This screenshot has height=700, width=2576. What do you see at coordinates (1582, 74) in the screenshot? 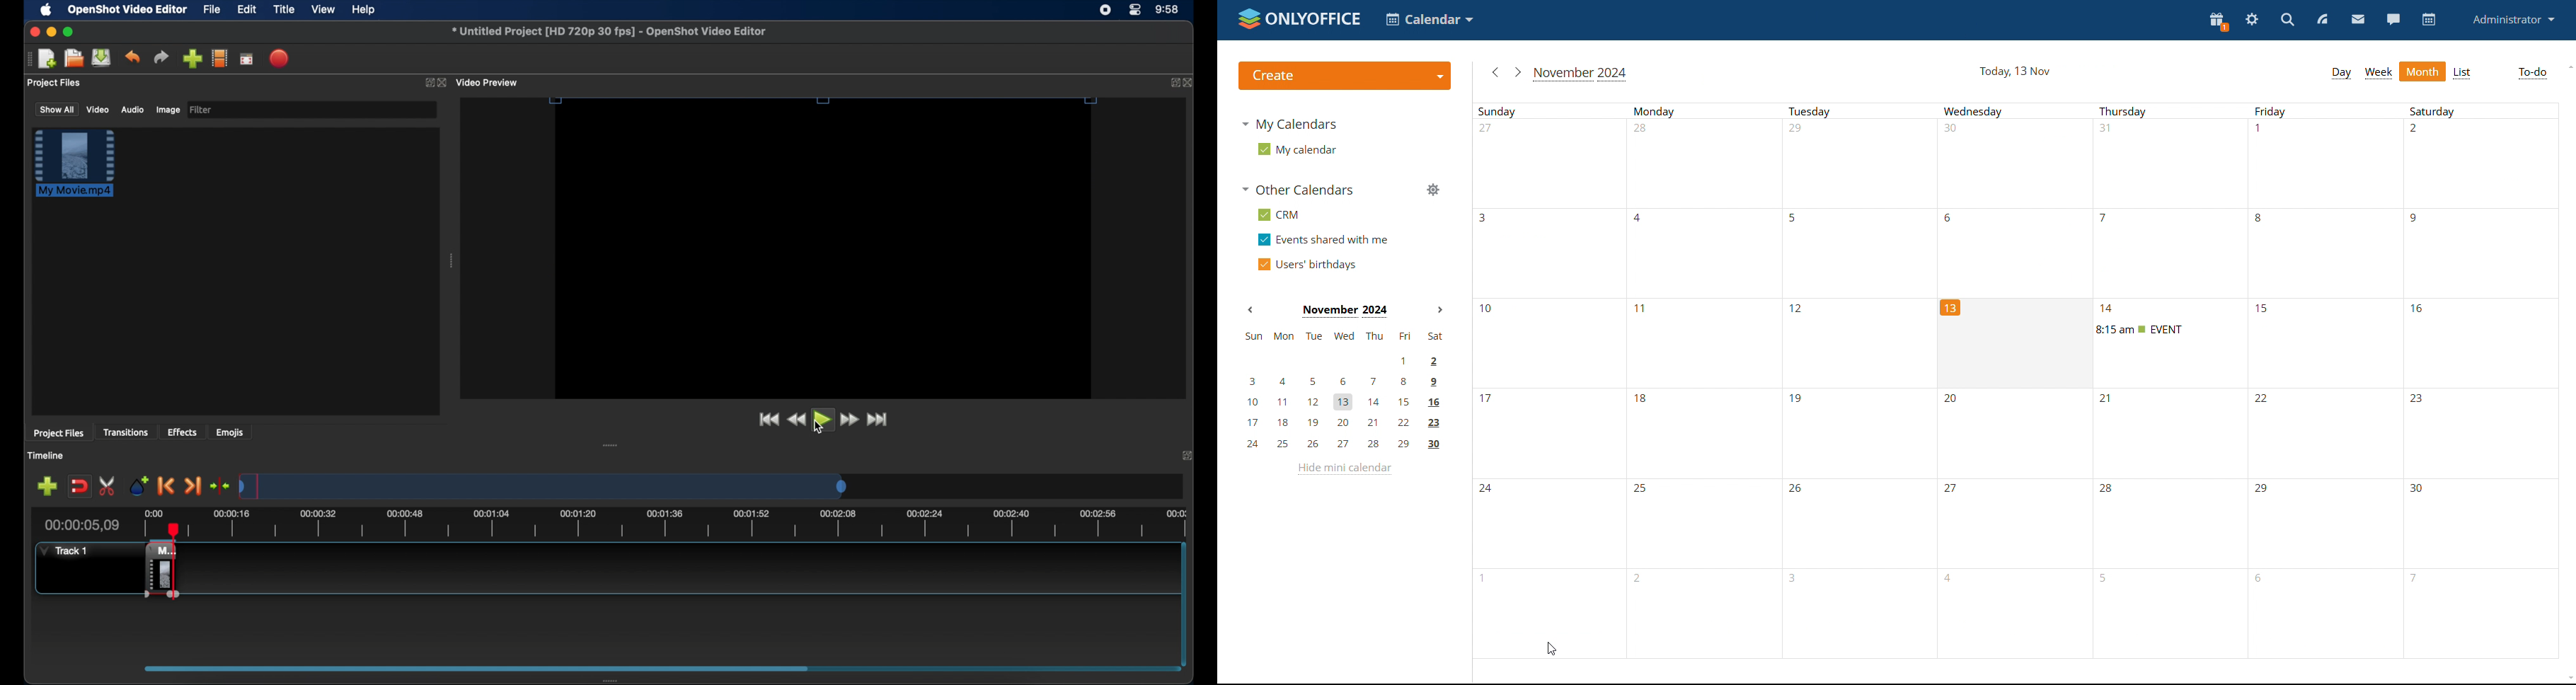
I see `current month` at bounding box center [1582, 74].